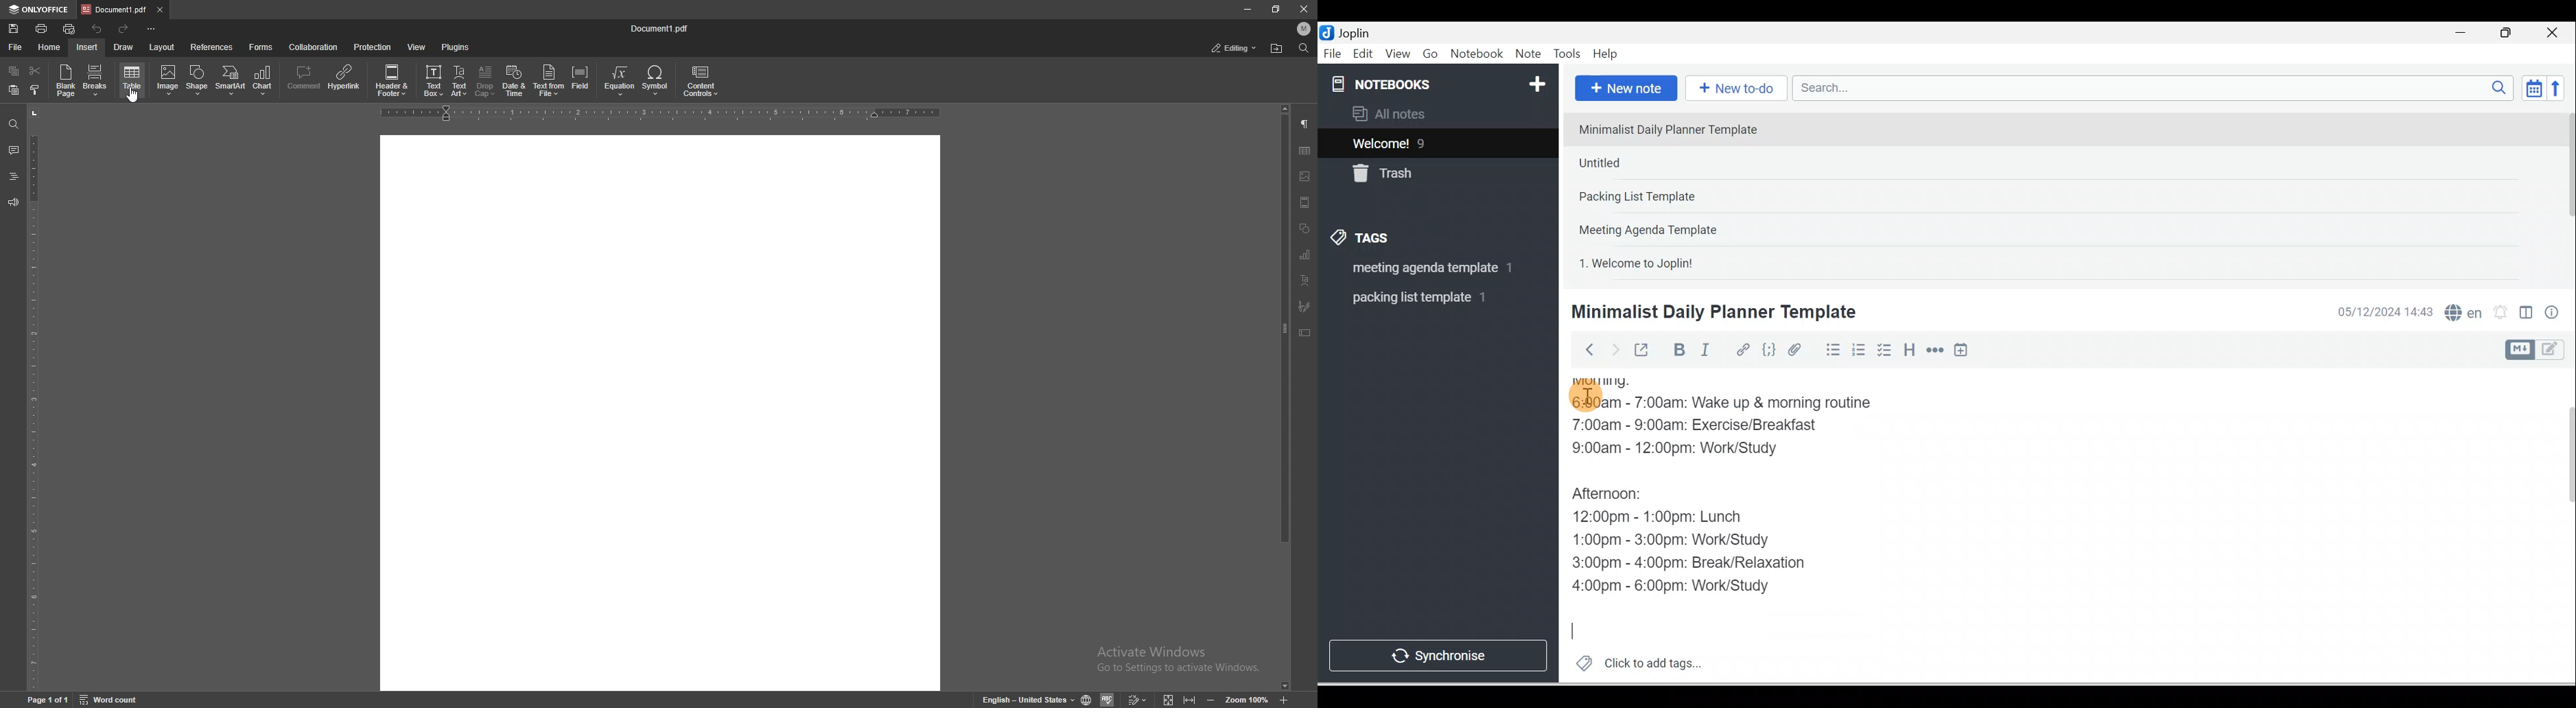  I want to click on Toggle editors, so click(2527, 315).